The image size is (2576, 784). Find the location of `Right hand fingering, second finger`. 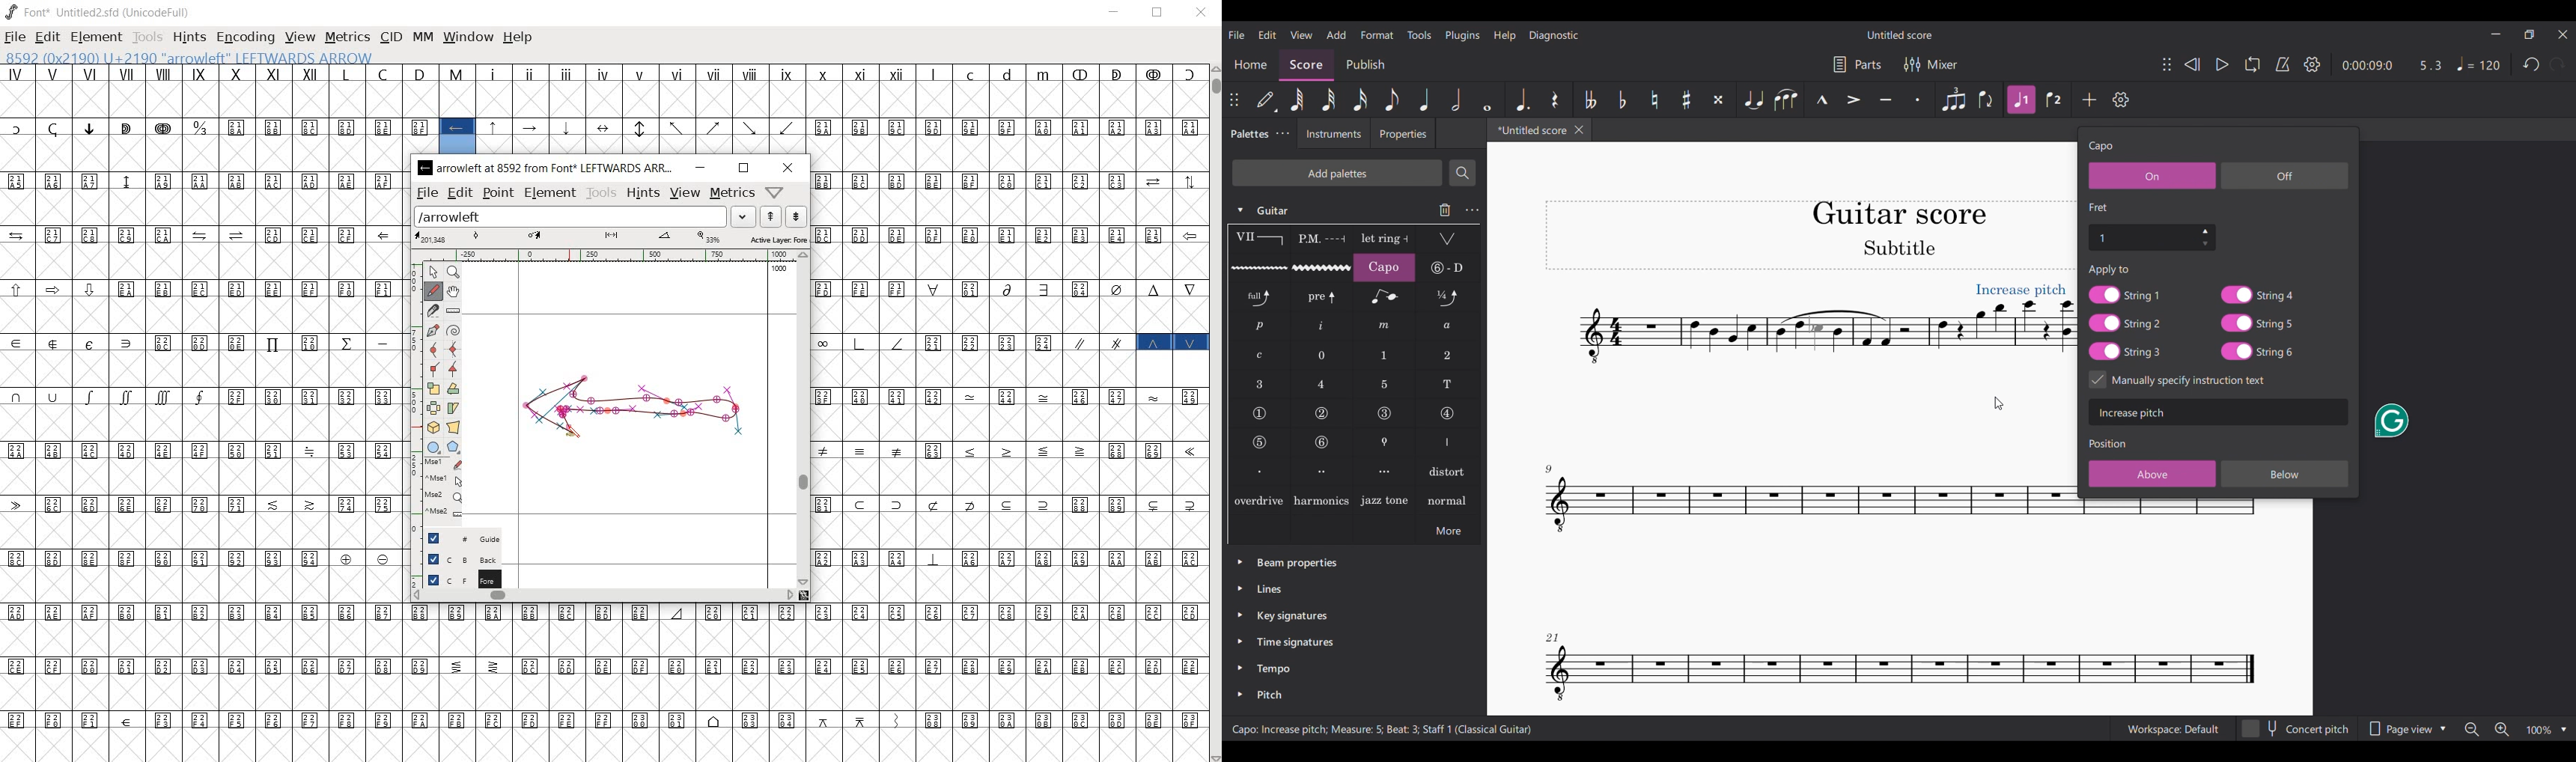

Right hand fingering, second finger is located at coordinates (1323, 471).